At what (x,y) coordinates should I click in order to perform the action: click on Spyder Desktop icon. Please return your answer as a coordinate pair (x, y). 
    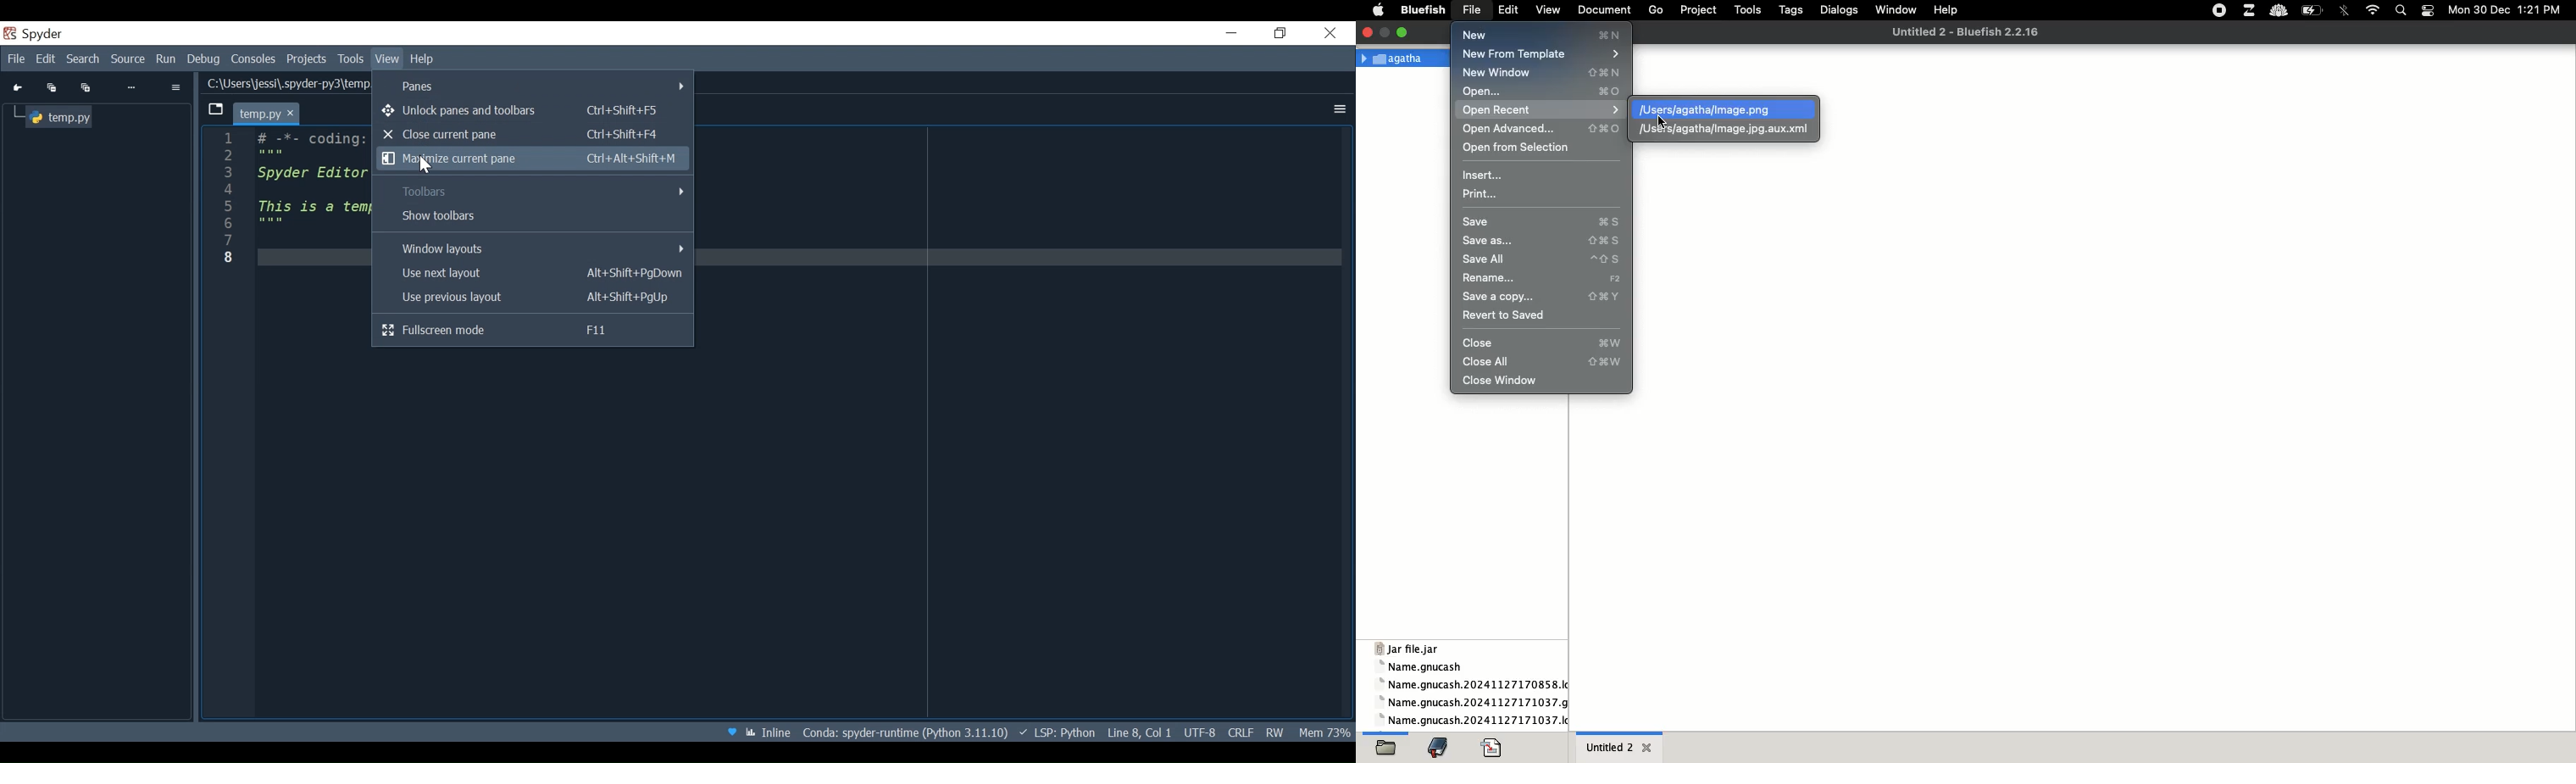
    Looking at the image, I should click on (35, 33).